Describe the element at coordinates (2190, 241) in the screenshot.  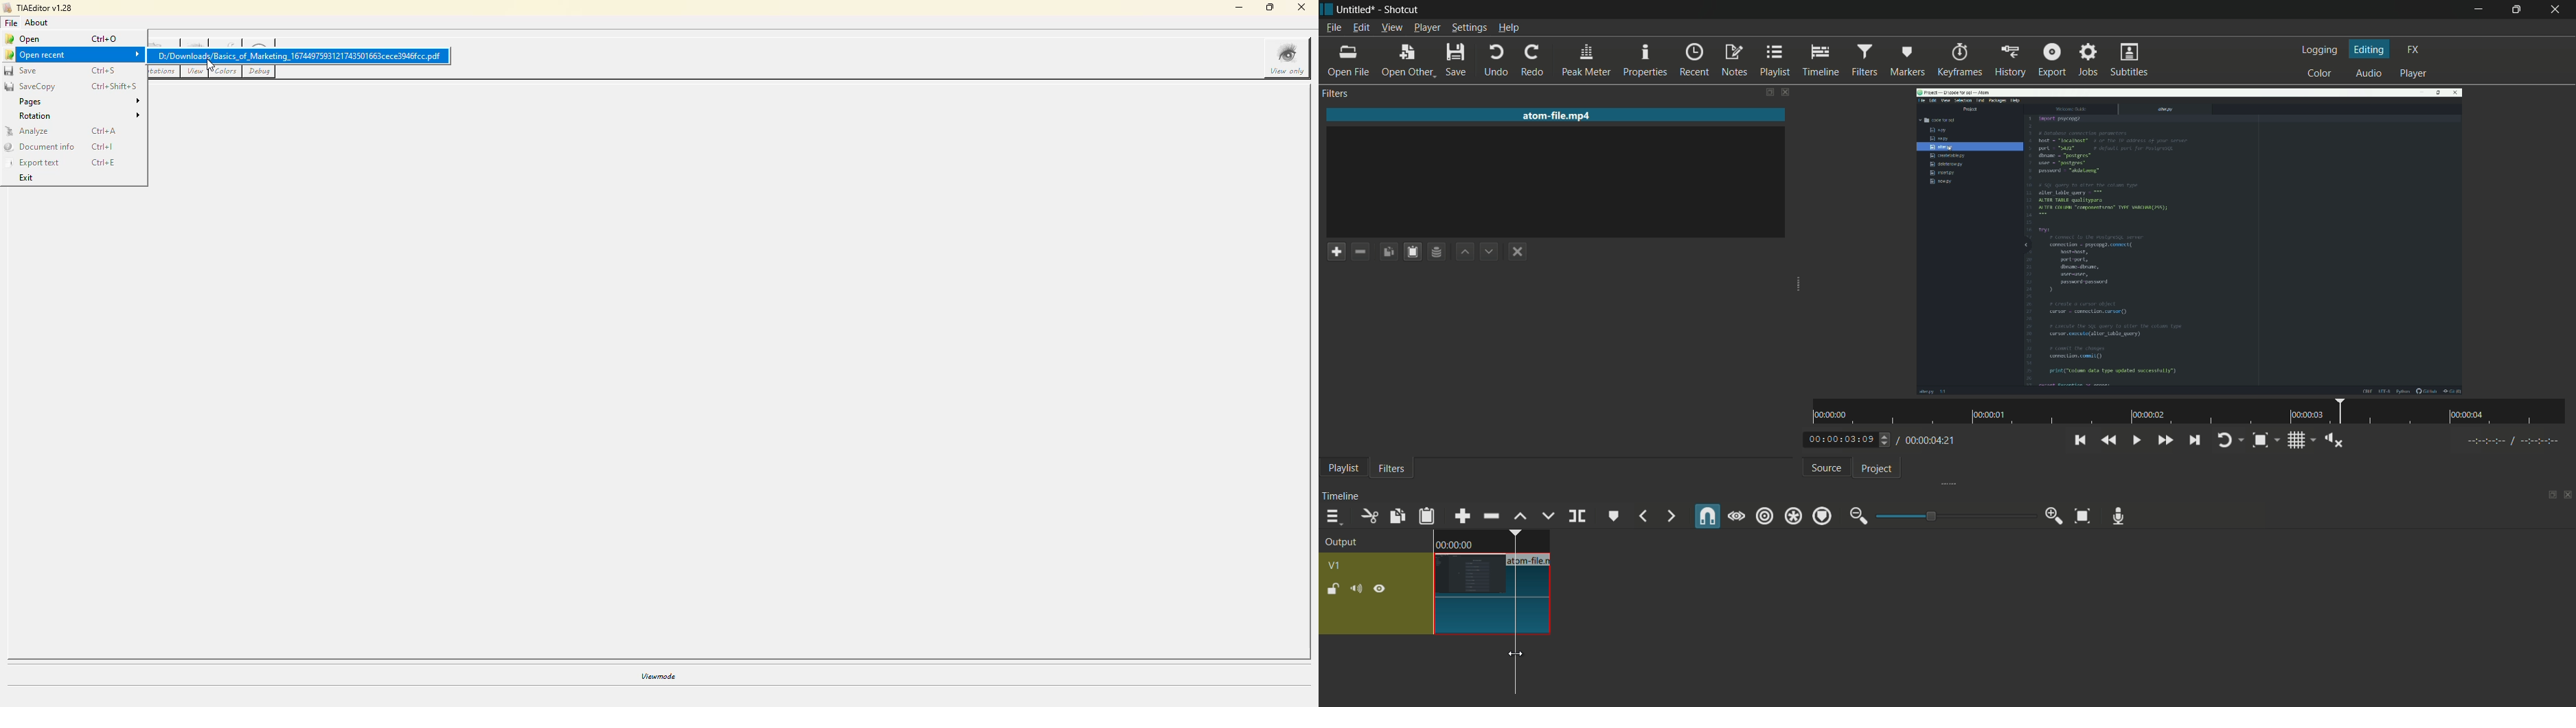
I see `imported file` at that location.